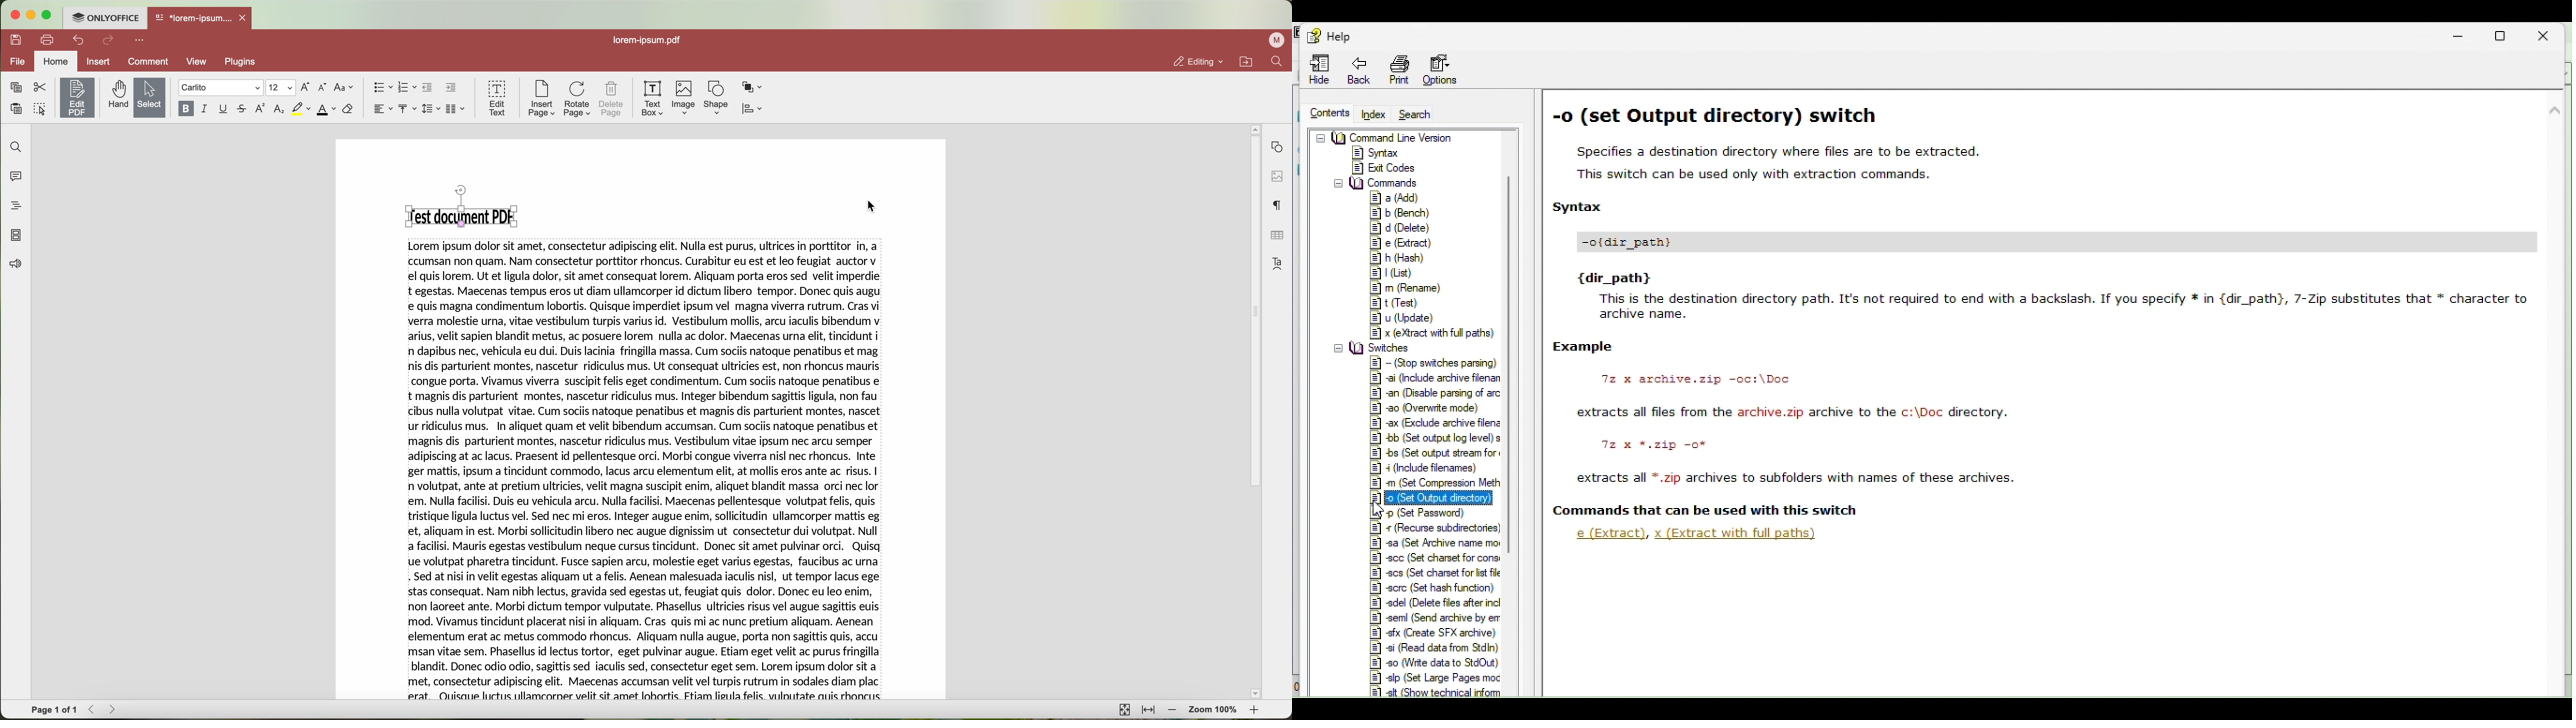  What do you see at coordinates (1414, 333) in the screenshot?
I see `Extract` at bounding box center [1414, 333].